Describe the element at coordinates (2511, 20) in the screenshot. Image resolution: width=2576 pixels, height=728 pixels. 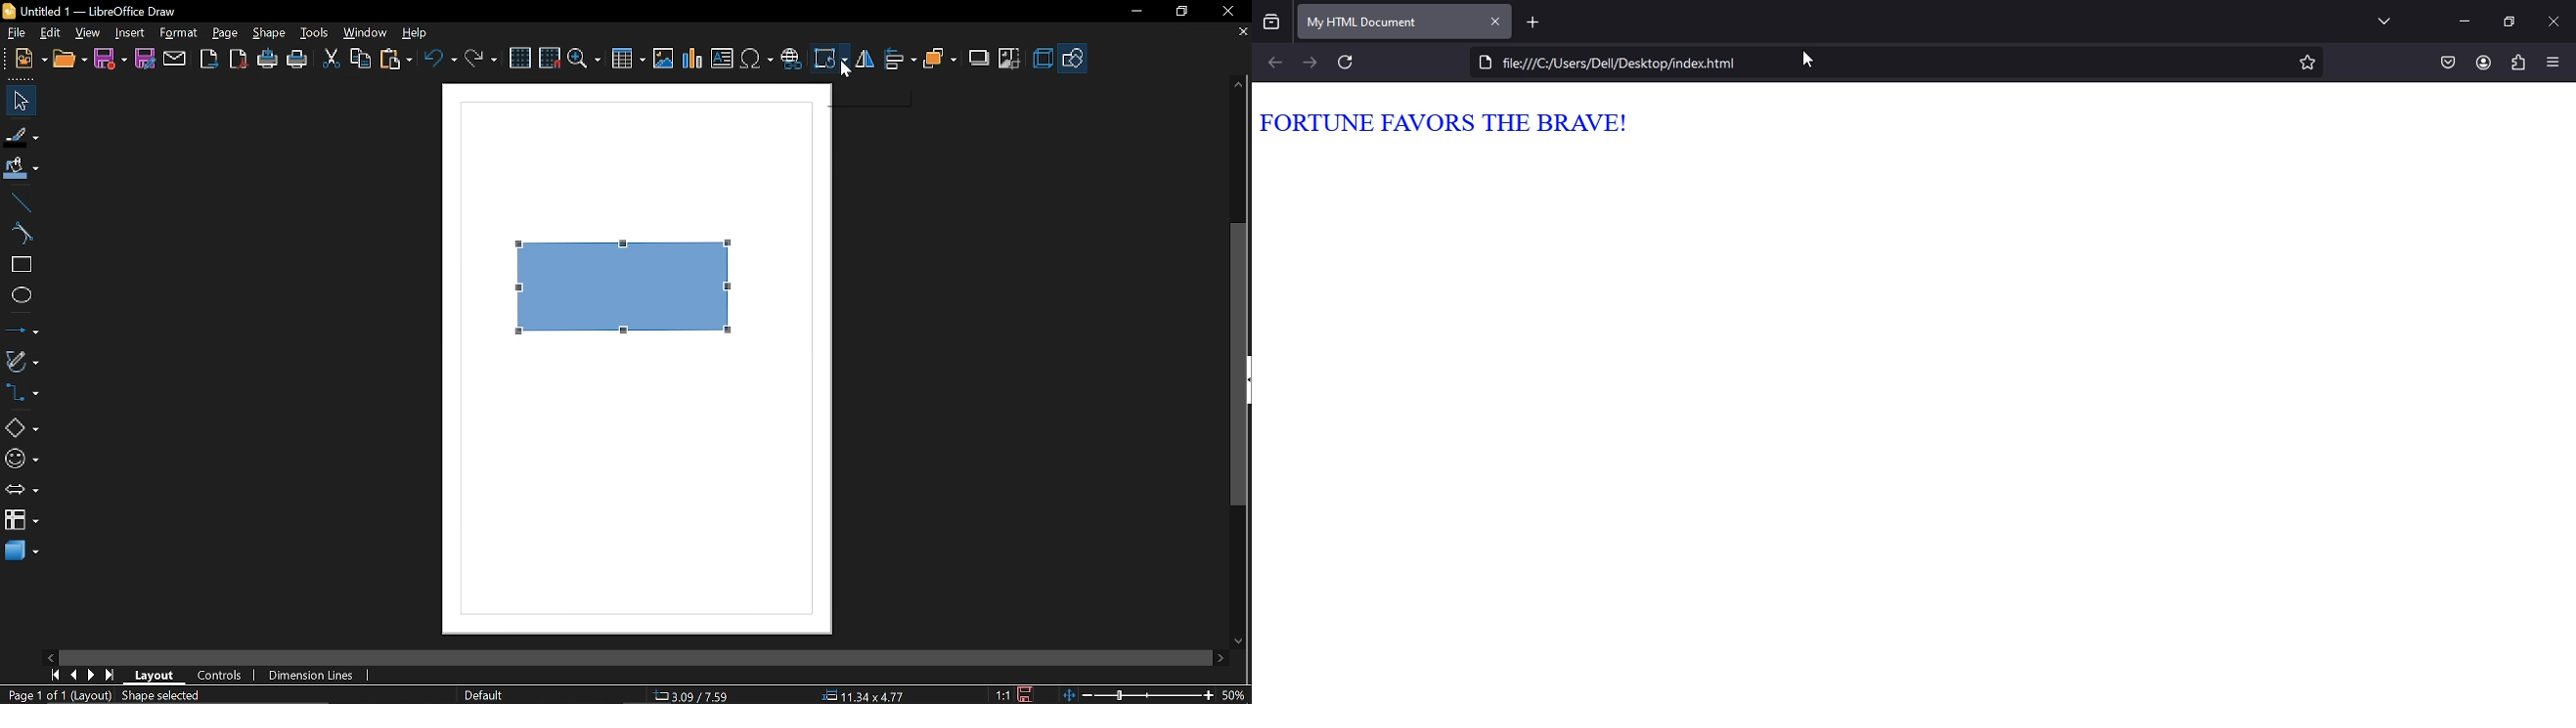
I see `restore window` at that location.